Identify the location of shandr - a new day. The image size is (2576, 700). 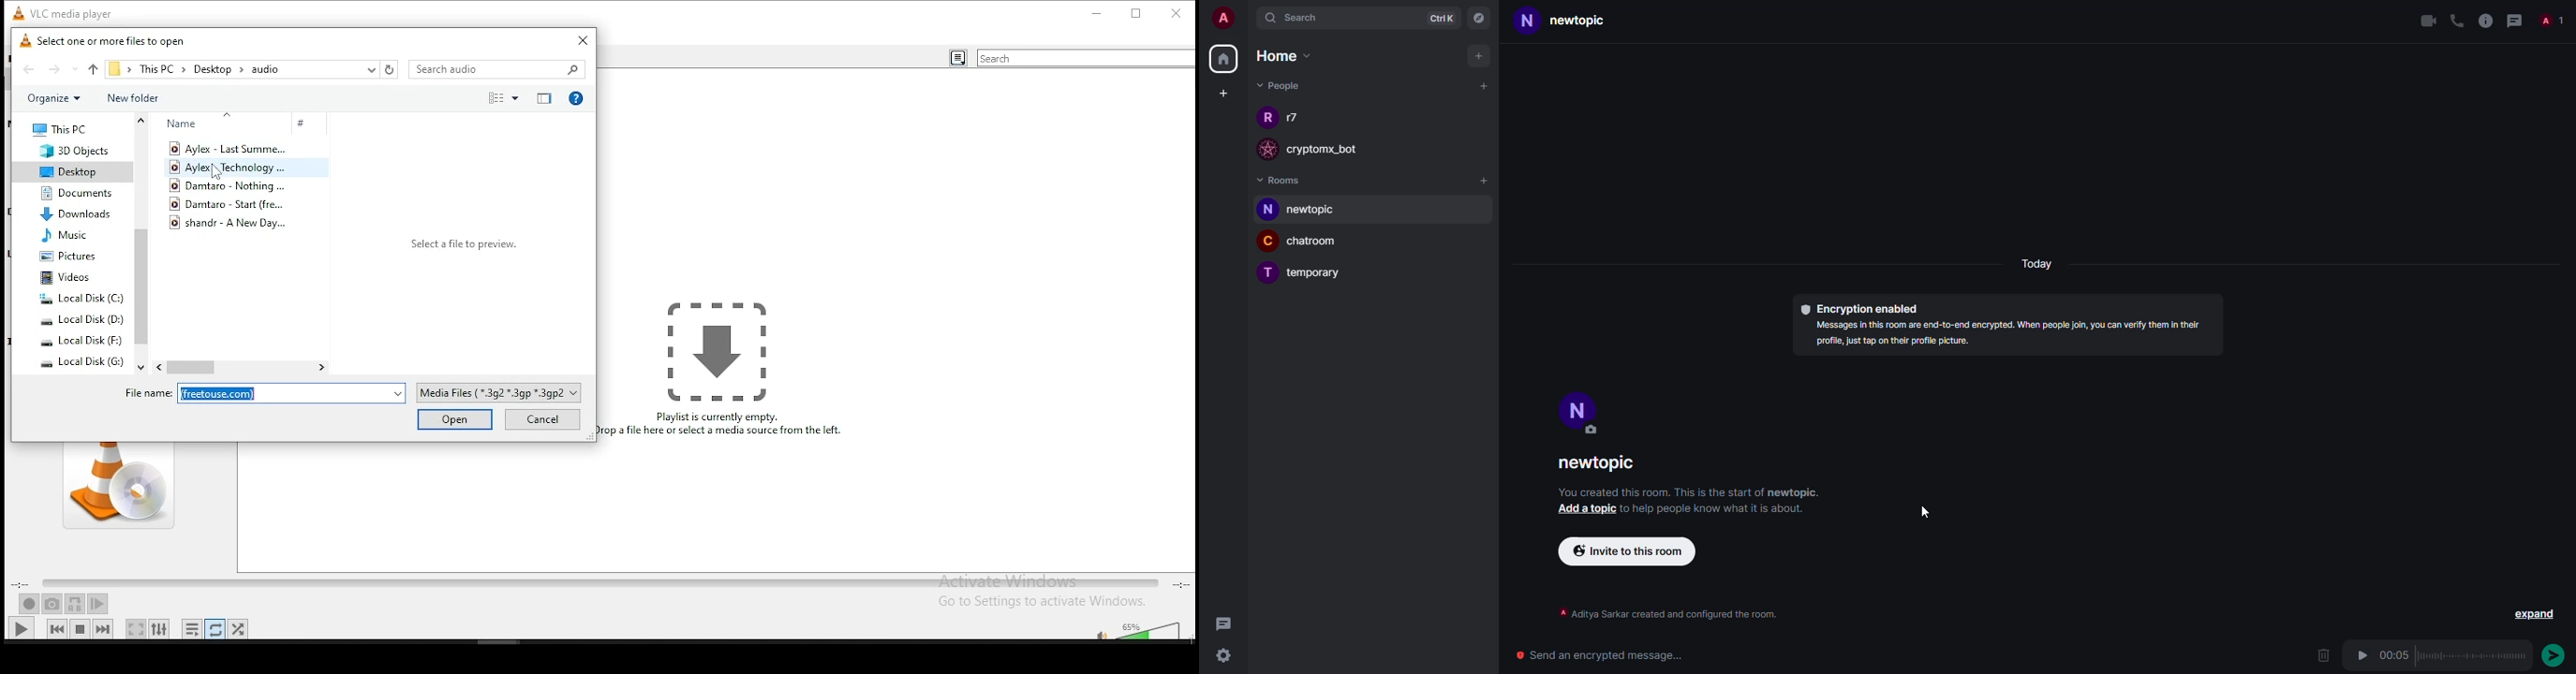
(236, 223).